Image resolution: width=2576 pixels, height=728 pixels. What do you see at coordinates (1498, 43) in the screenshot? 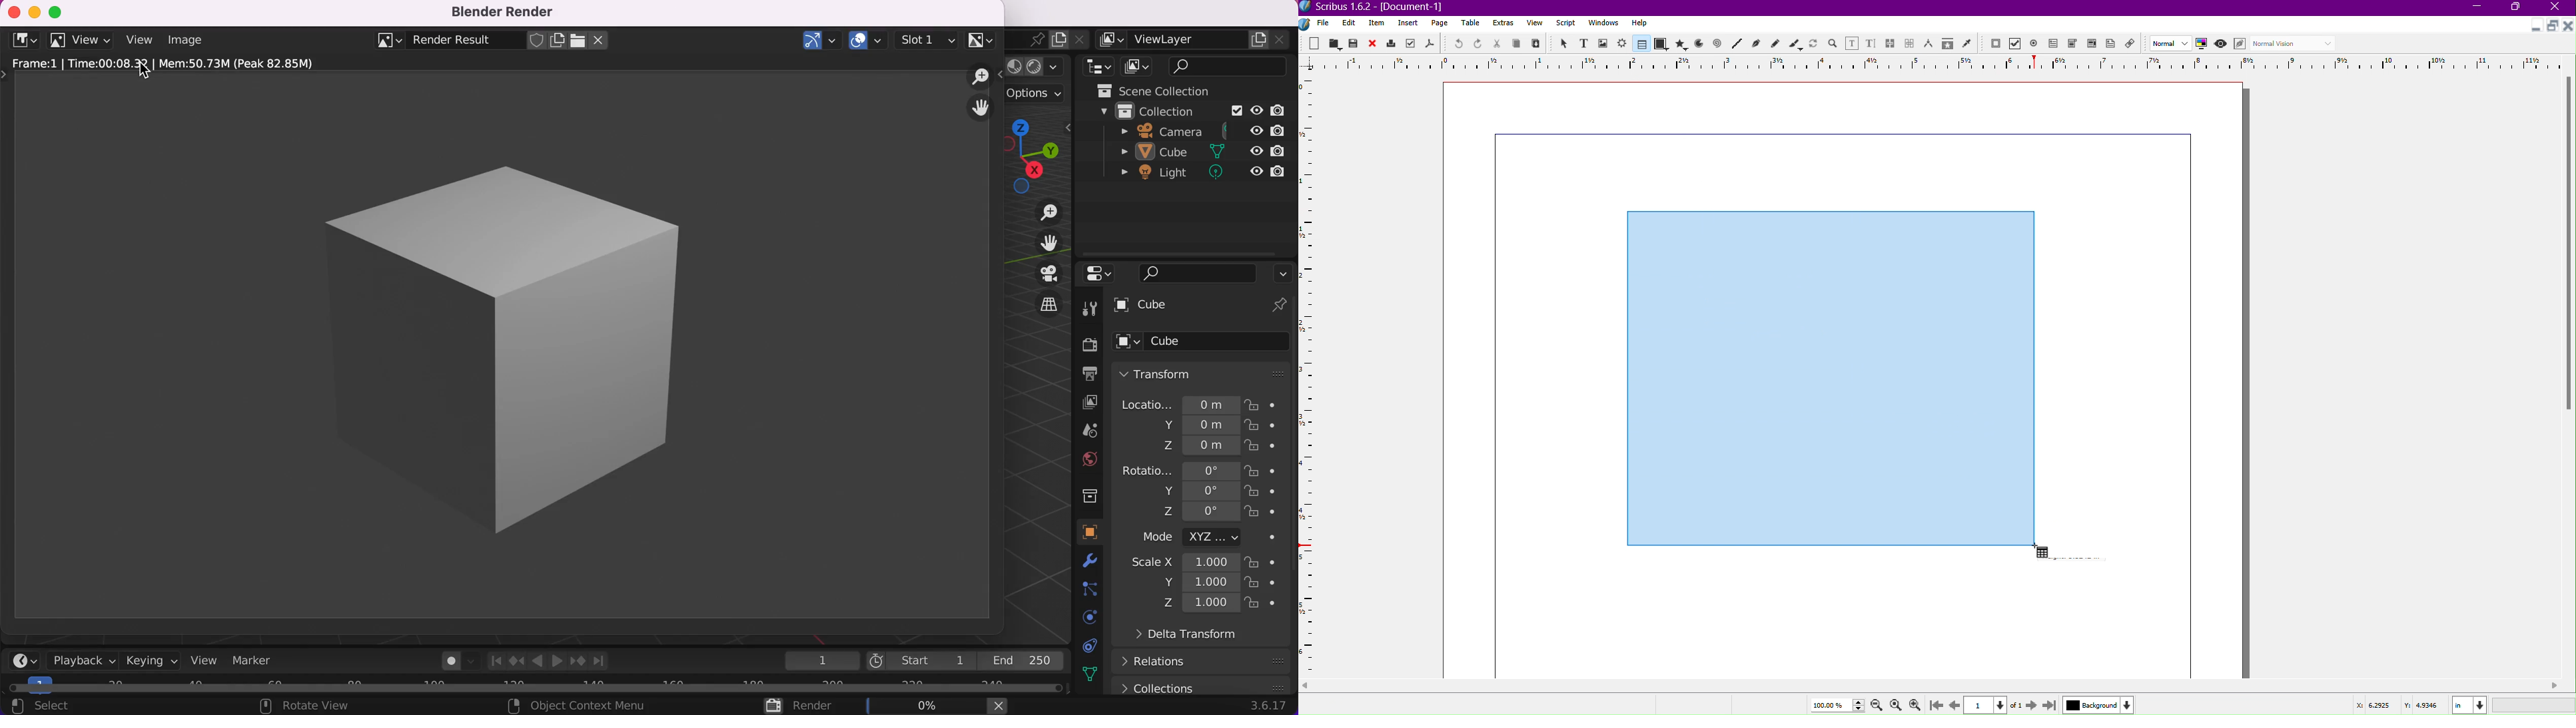
I see `Cut` at bounding box center [1498, 43].